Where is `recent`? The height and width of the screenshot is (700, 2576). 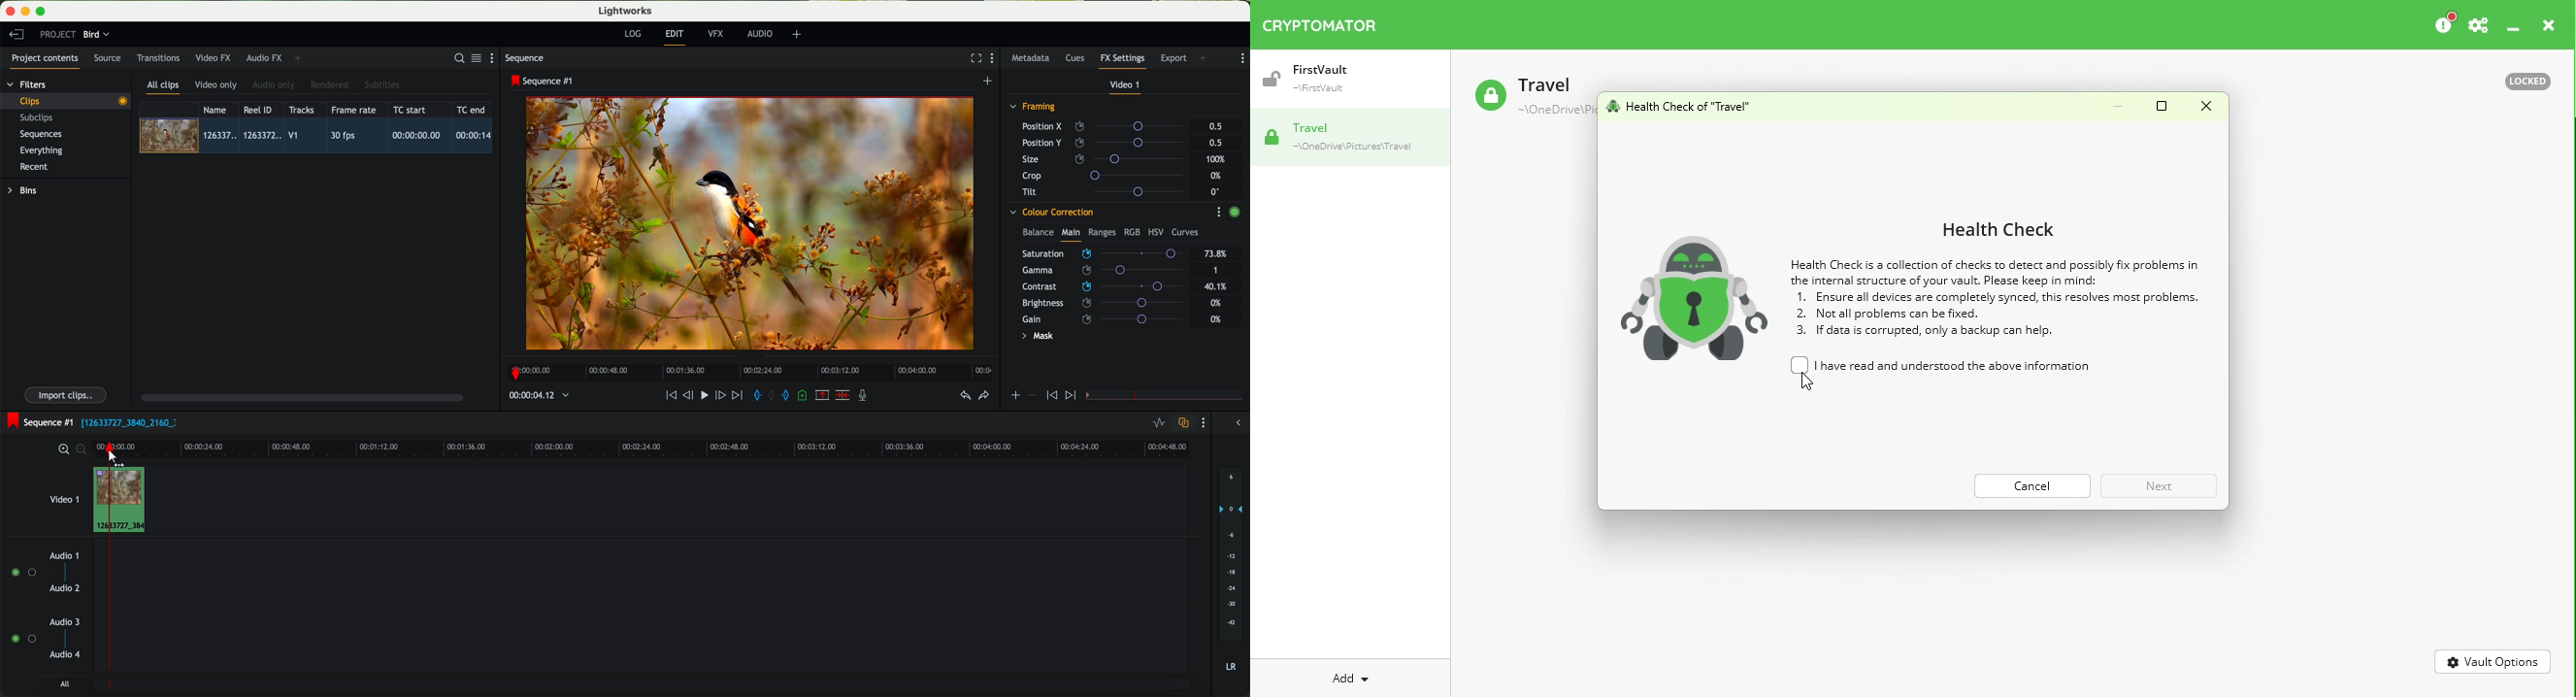
recent is located at coordinates (34, 168).